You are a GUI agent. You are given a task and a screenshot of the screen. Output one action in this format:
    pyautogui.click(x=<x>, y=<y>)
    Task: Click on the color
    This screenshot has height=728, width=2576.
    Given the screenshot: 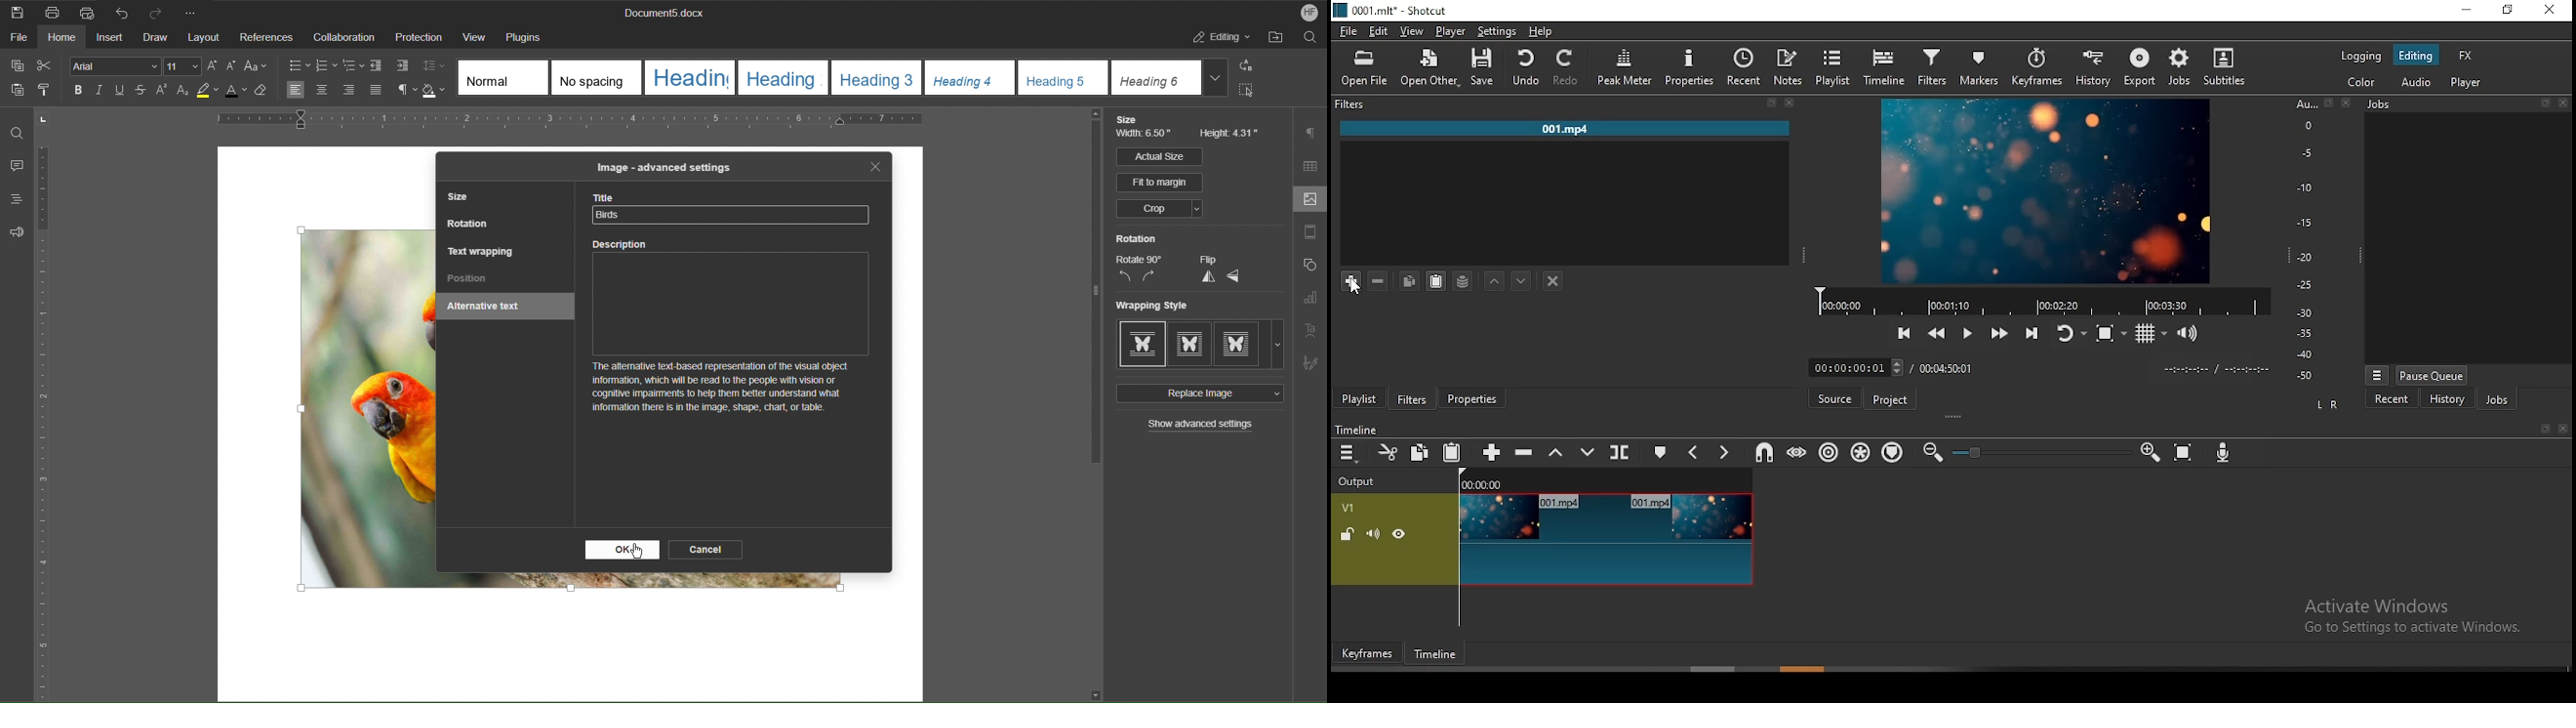 What is the action you would take?
    pyautogui.click(x=2357, y=82)
    